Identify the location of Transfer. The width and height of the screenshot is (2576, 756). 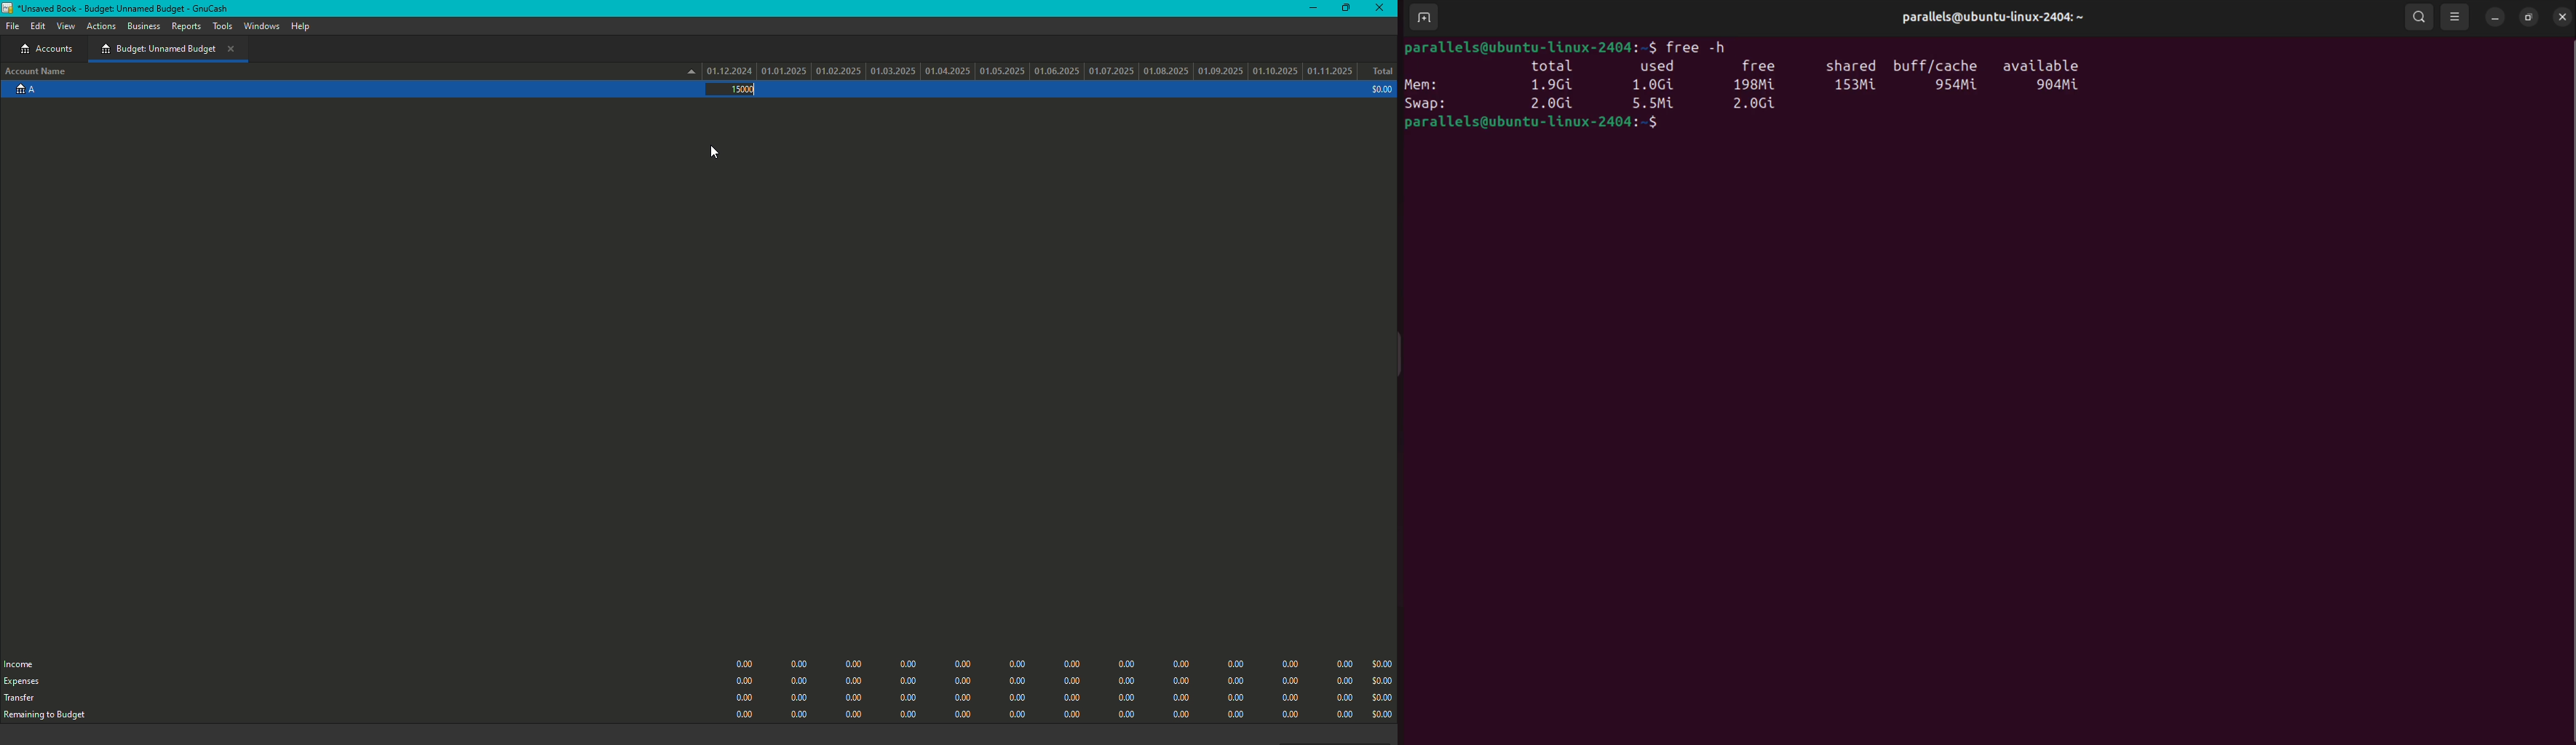
(21, 701).